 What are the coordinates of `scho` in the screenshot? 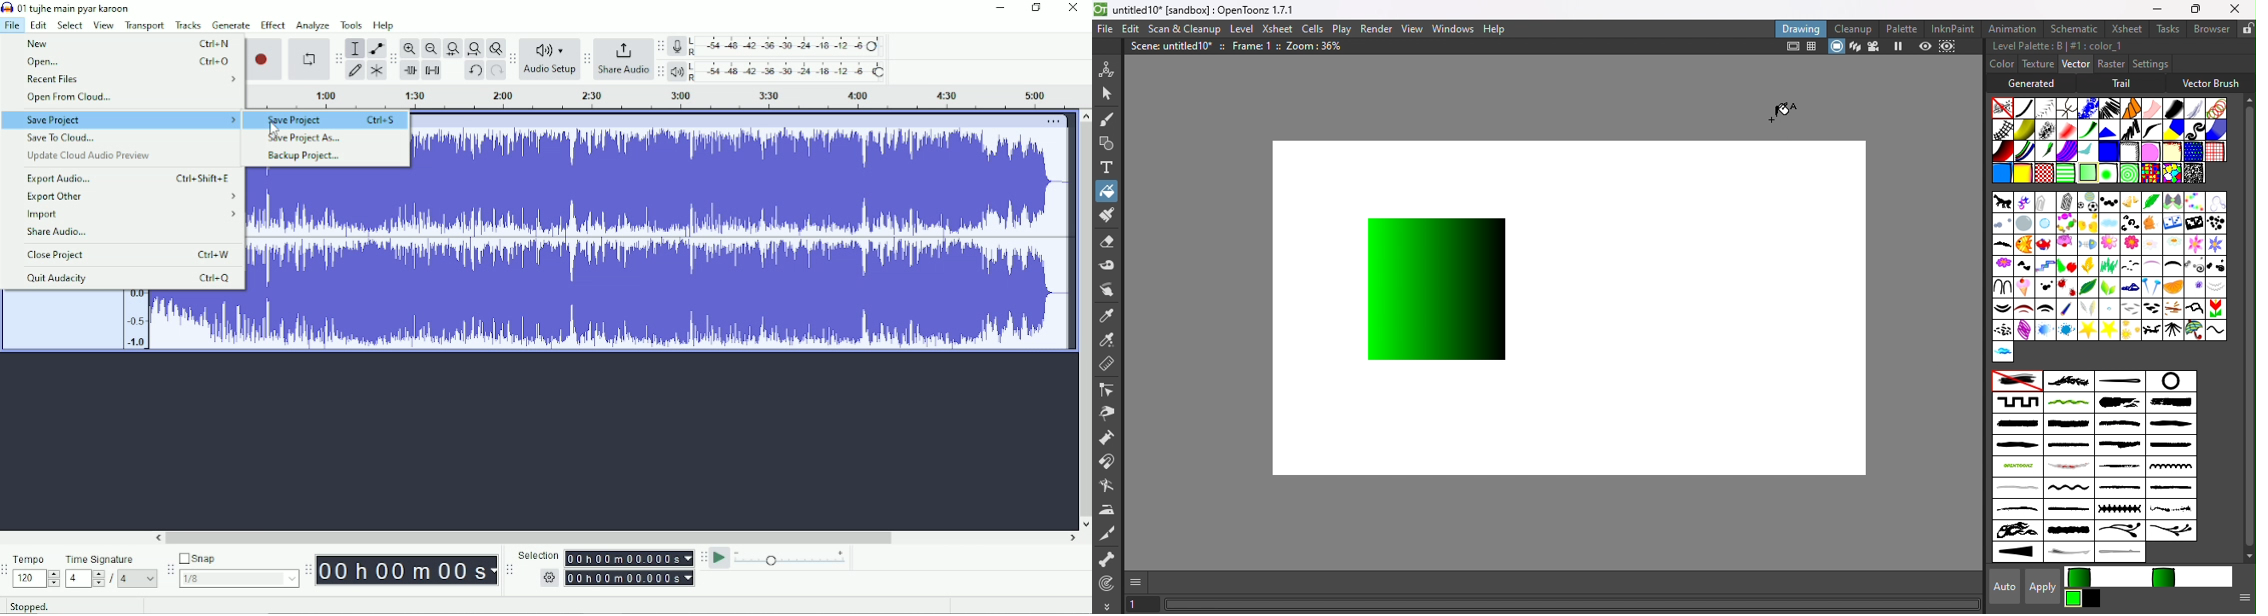 It's located at (2215, 309).